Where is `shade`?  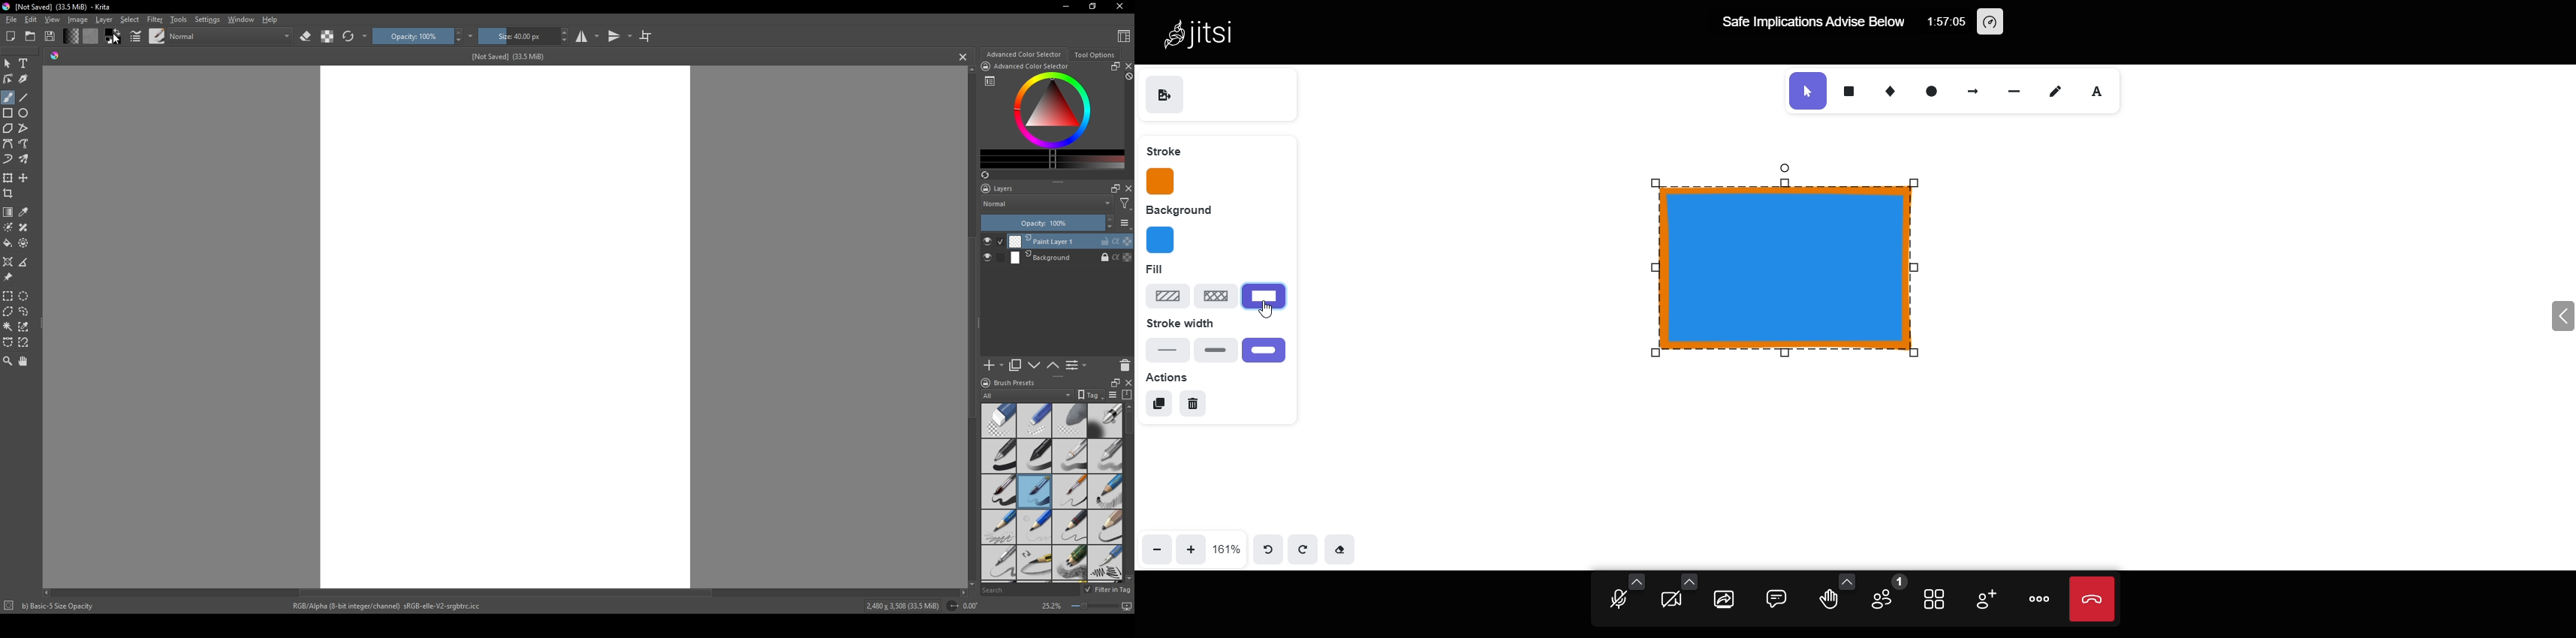 shade is located at coordinates (54, 55).